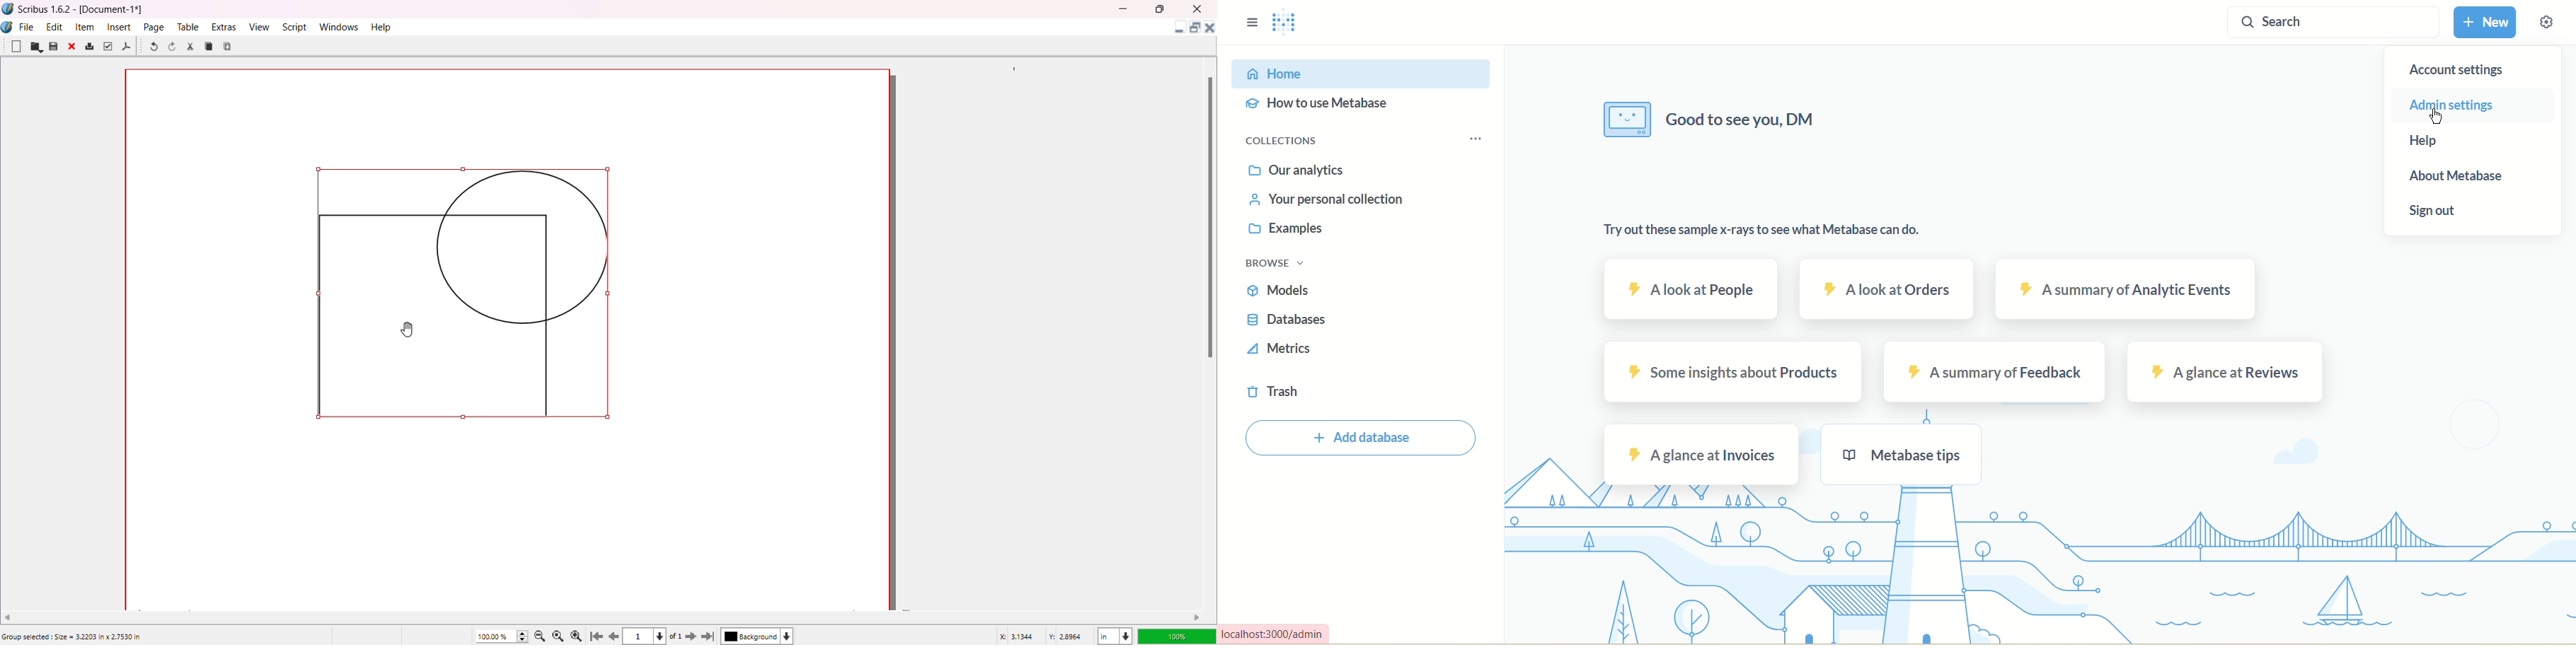  I want to click on search, so click(2328, 25).